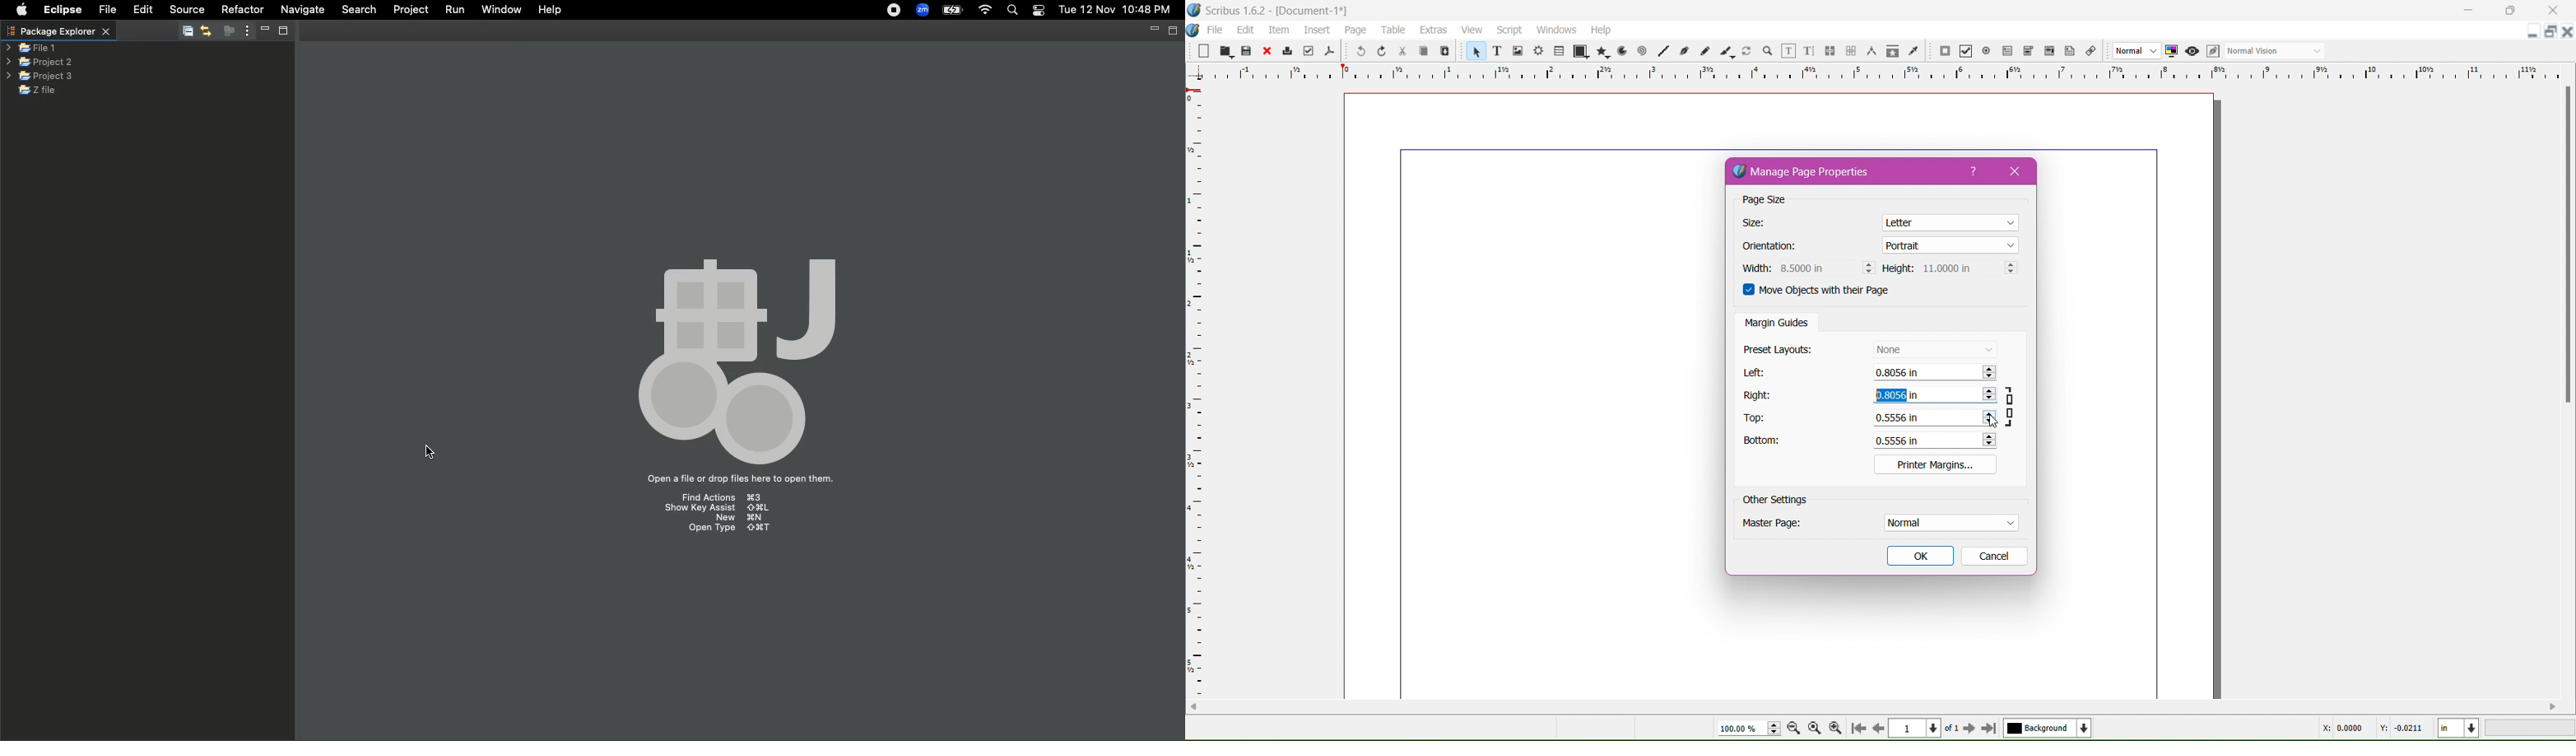 Image resolution: width=2576 pixels, height=756 pixels. Describe the element at coordinates (1935, 464) in the screenshot. I see `Printer Margins` at that location.